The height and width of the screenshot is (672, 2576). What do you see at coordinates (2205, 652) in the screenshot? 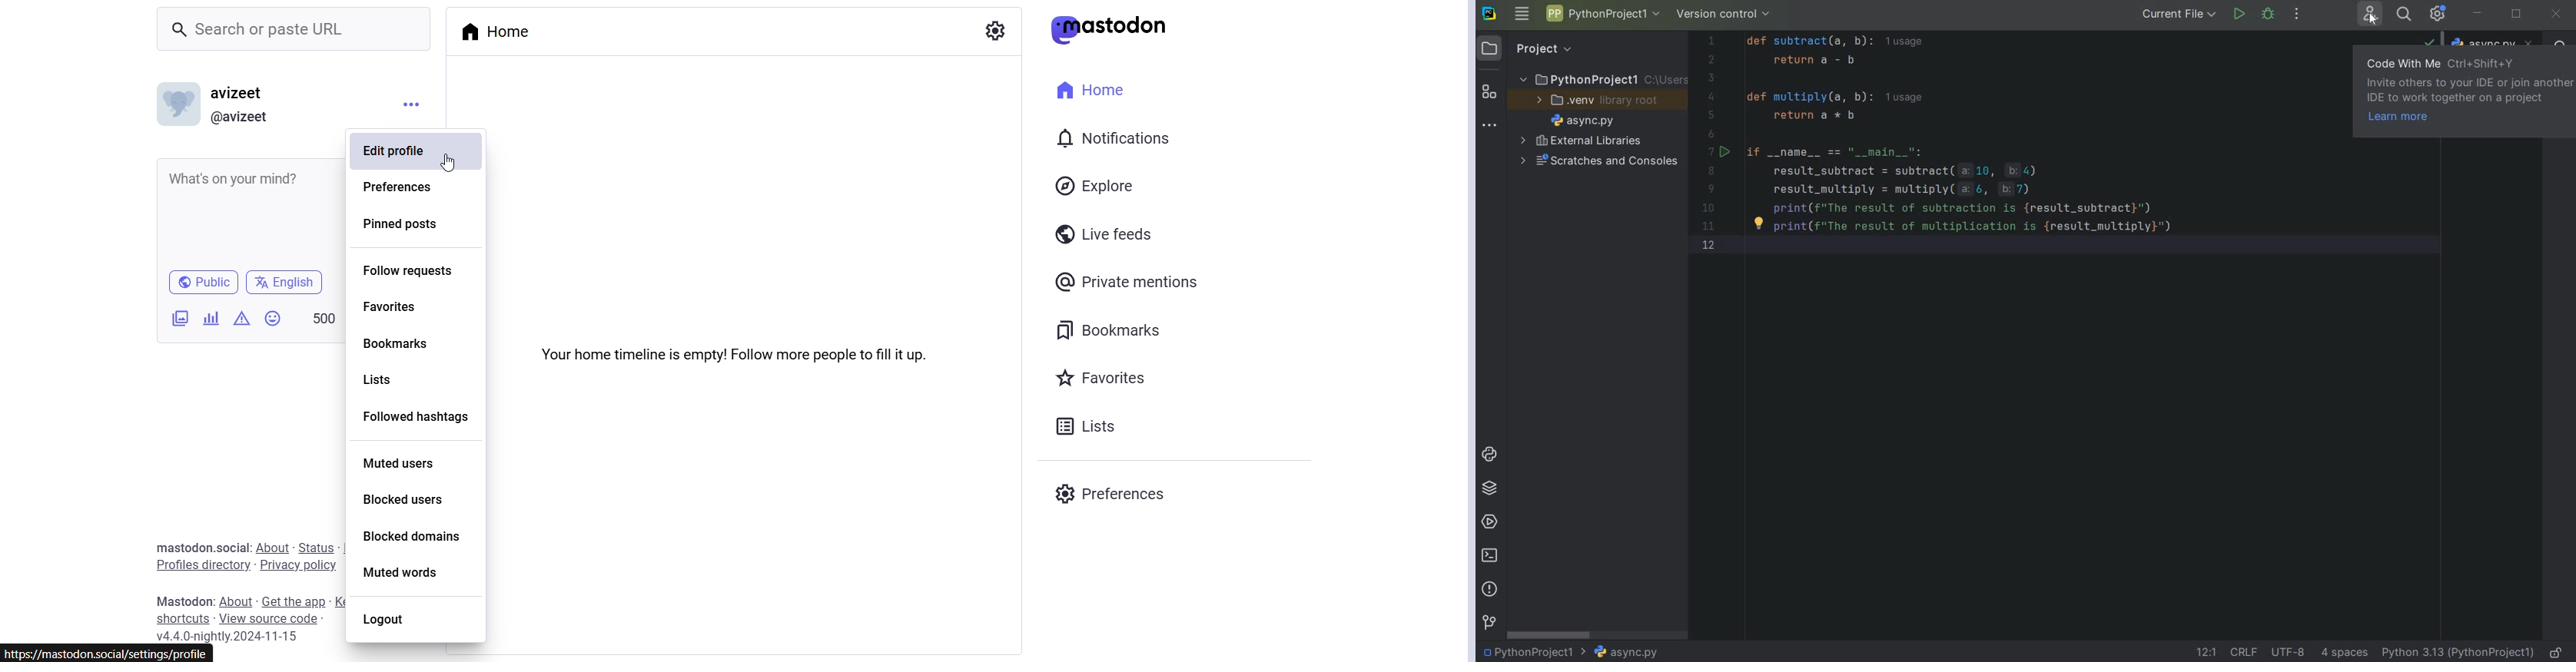
I see `GO TO LINE` at bounding box center [2205, 652].